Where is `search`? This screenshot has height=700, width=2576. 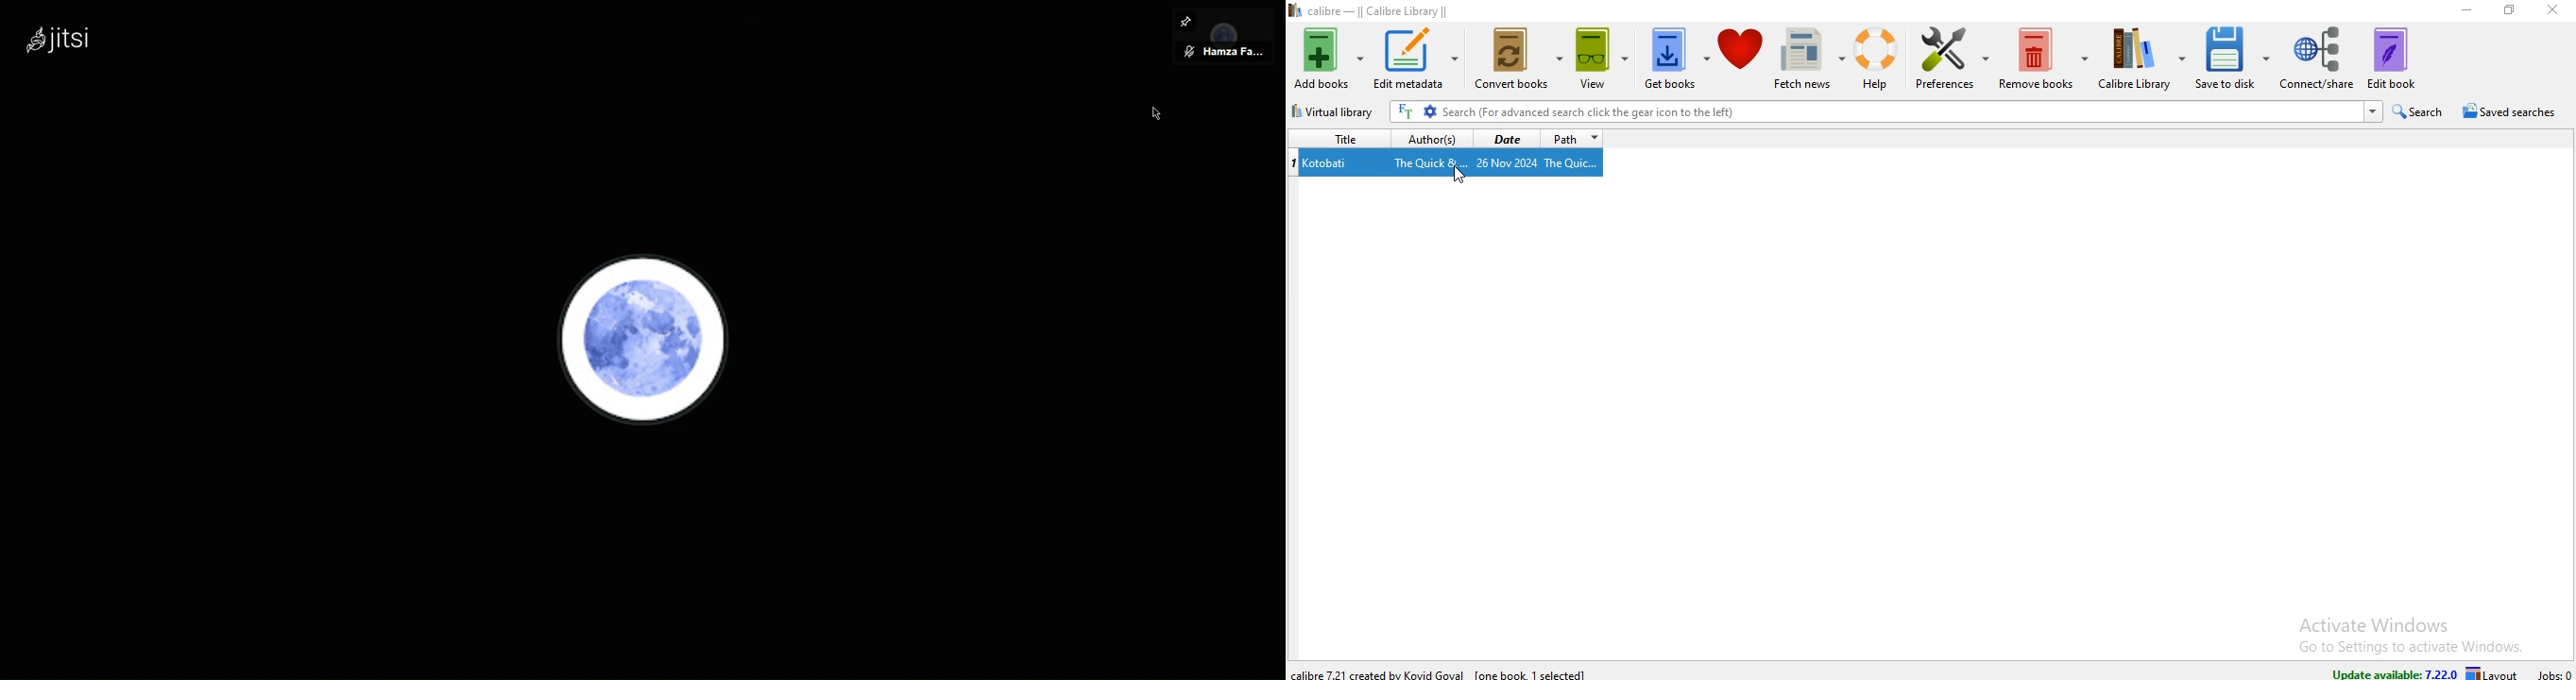
search is located at coordinates (2418, 110).